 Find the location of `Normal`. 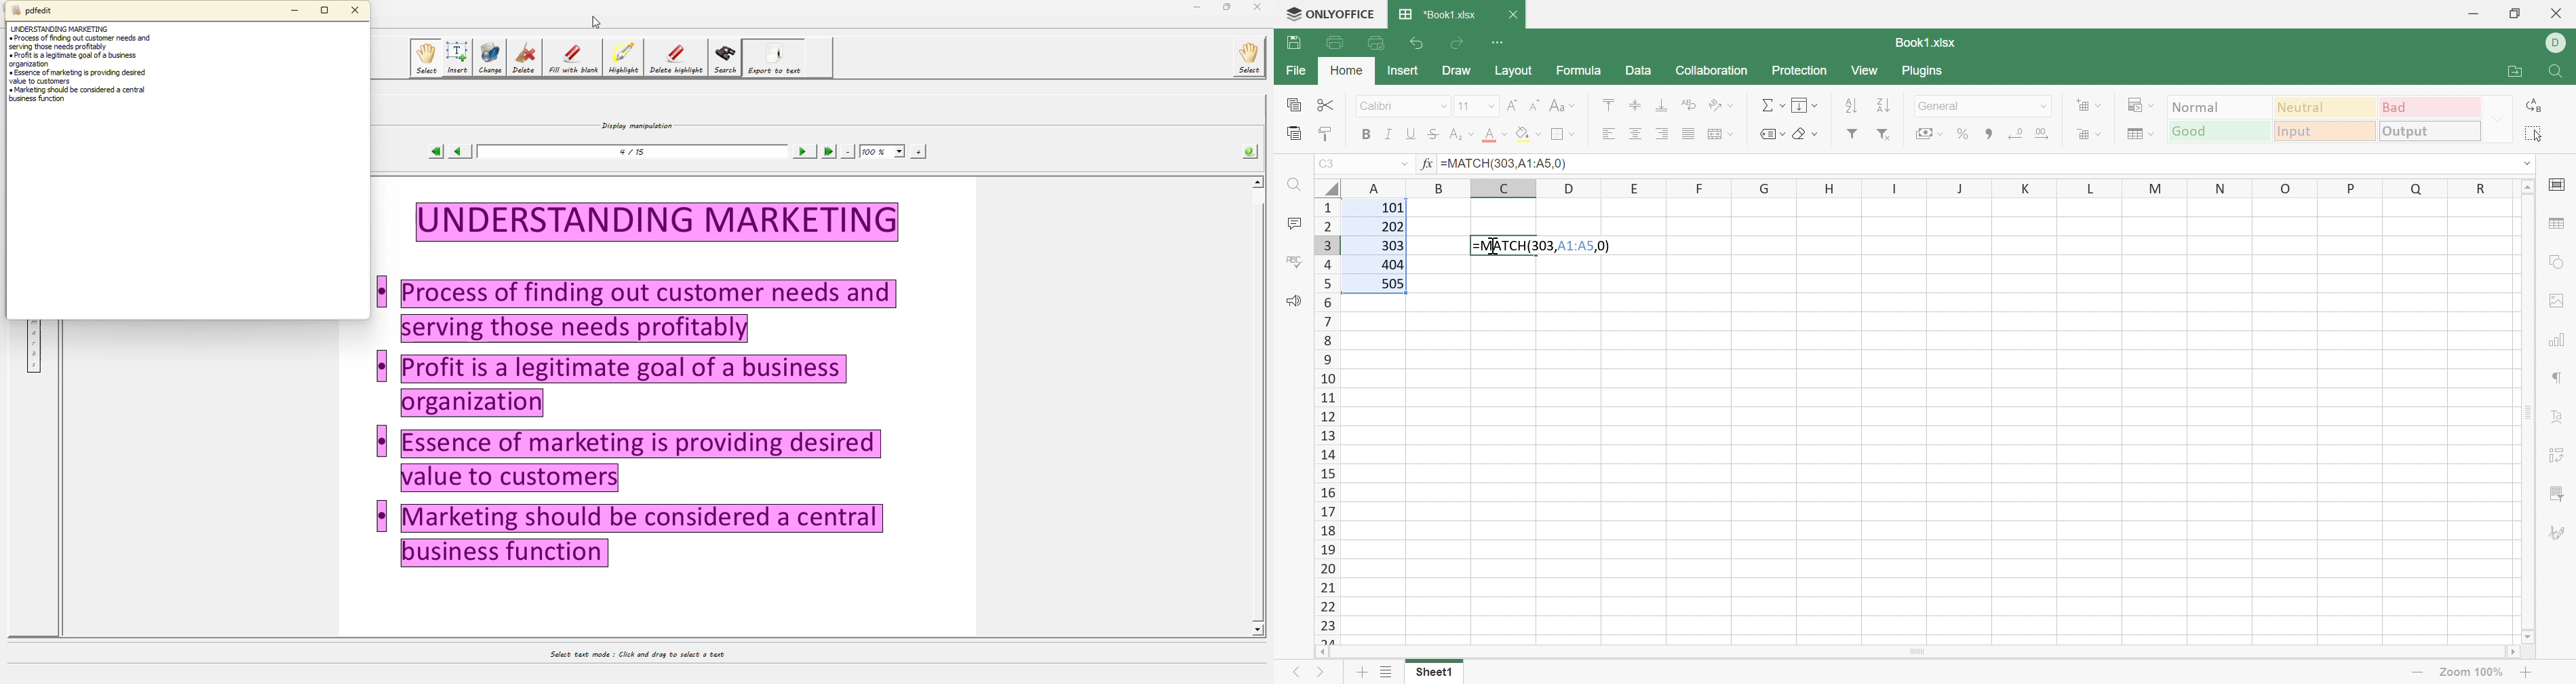

Normal is located at coordinates (2219, 106).